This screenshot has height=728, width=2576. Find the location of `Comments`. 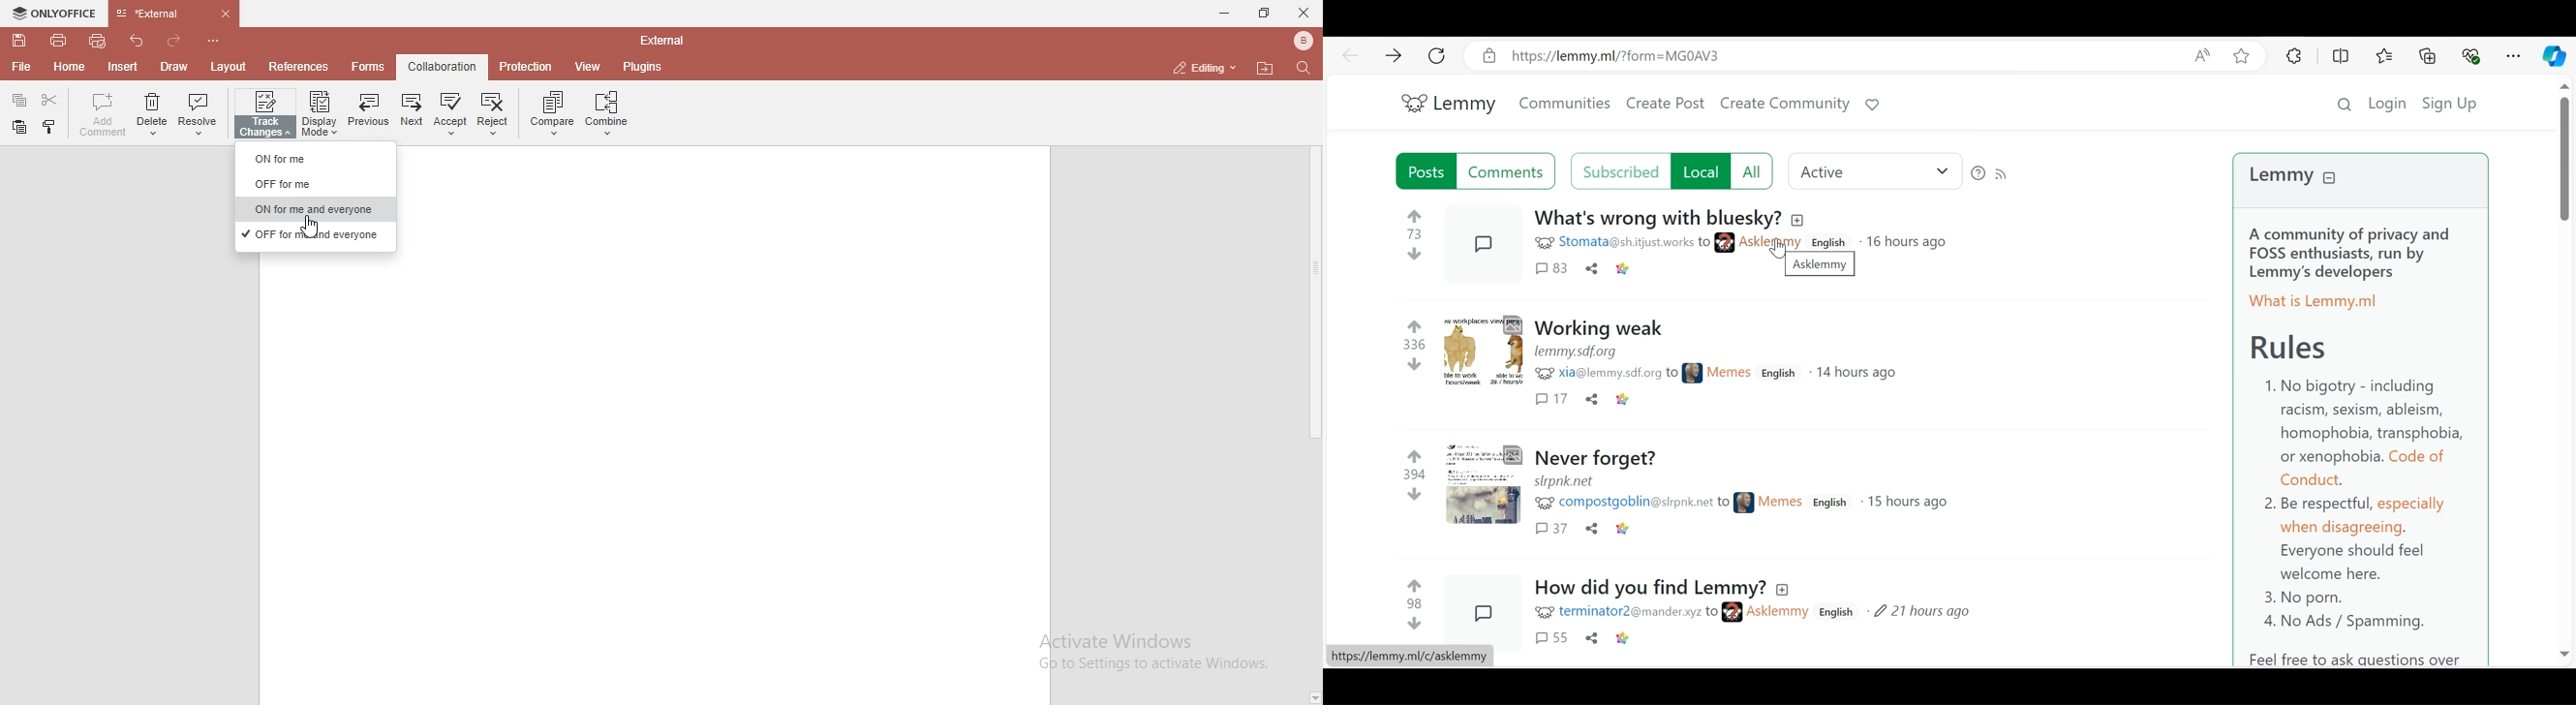

Comments is located at coordinates (1551, 399).